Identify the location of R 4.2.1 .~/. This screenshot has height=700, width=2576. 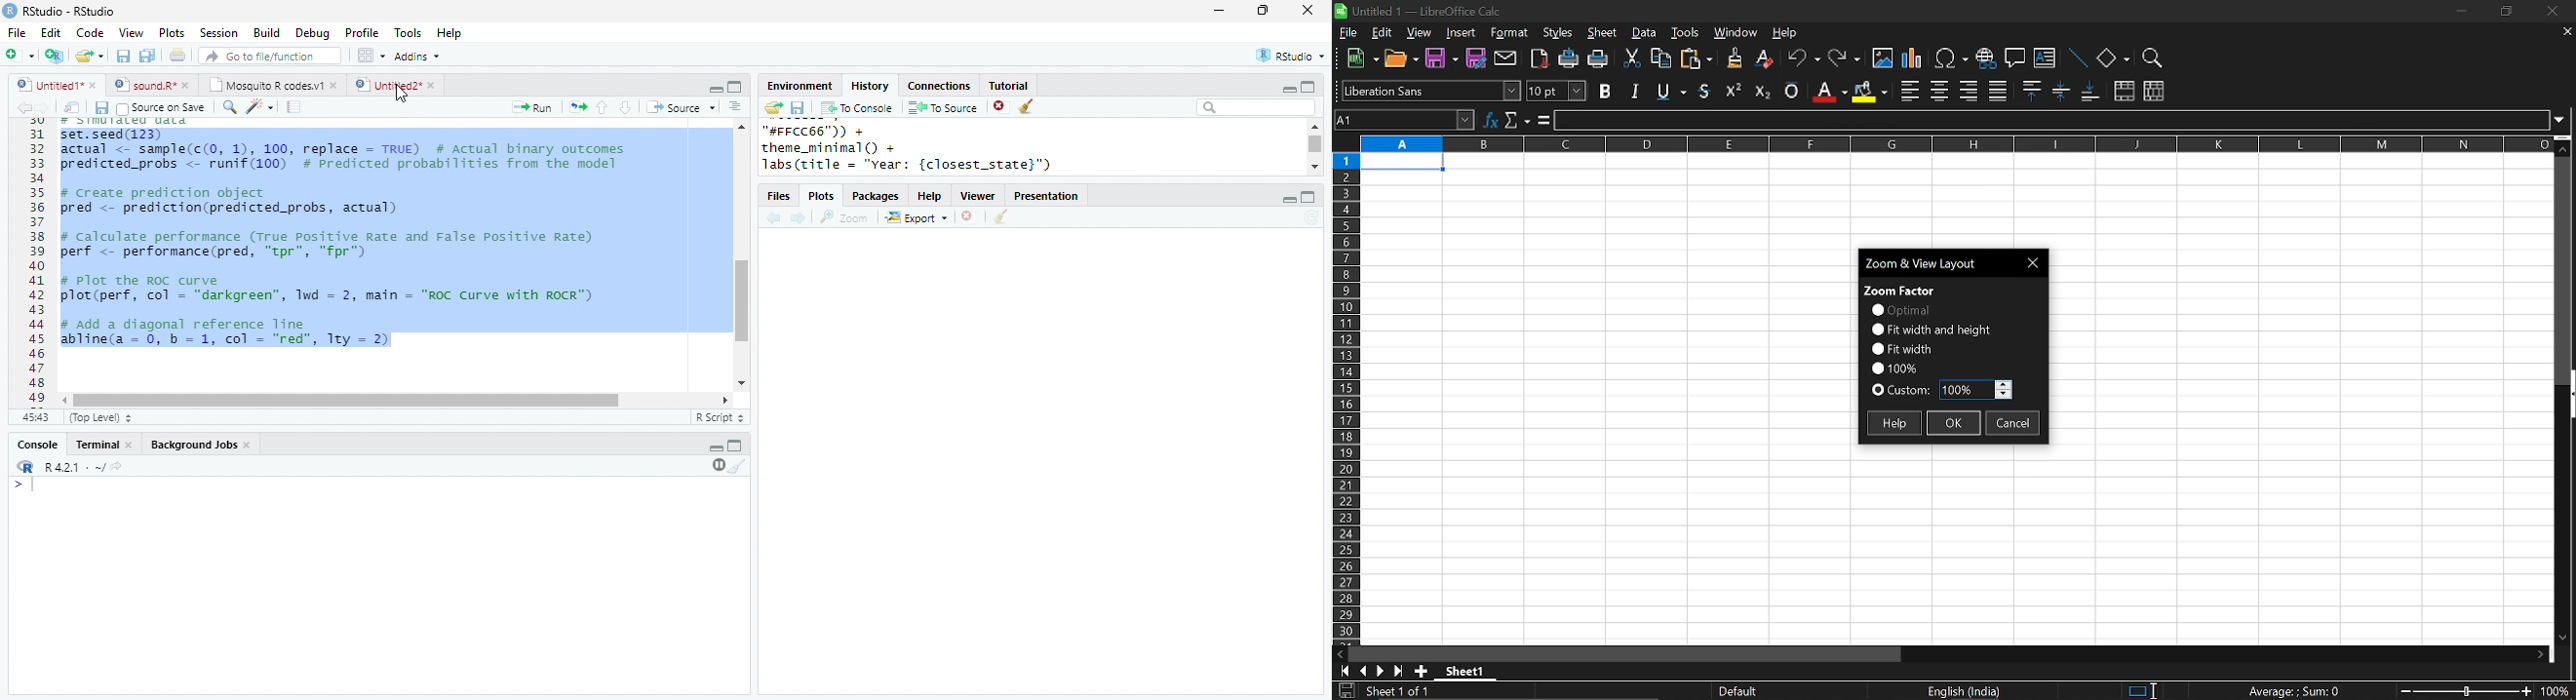
(71, 468).